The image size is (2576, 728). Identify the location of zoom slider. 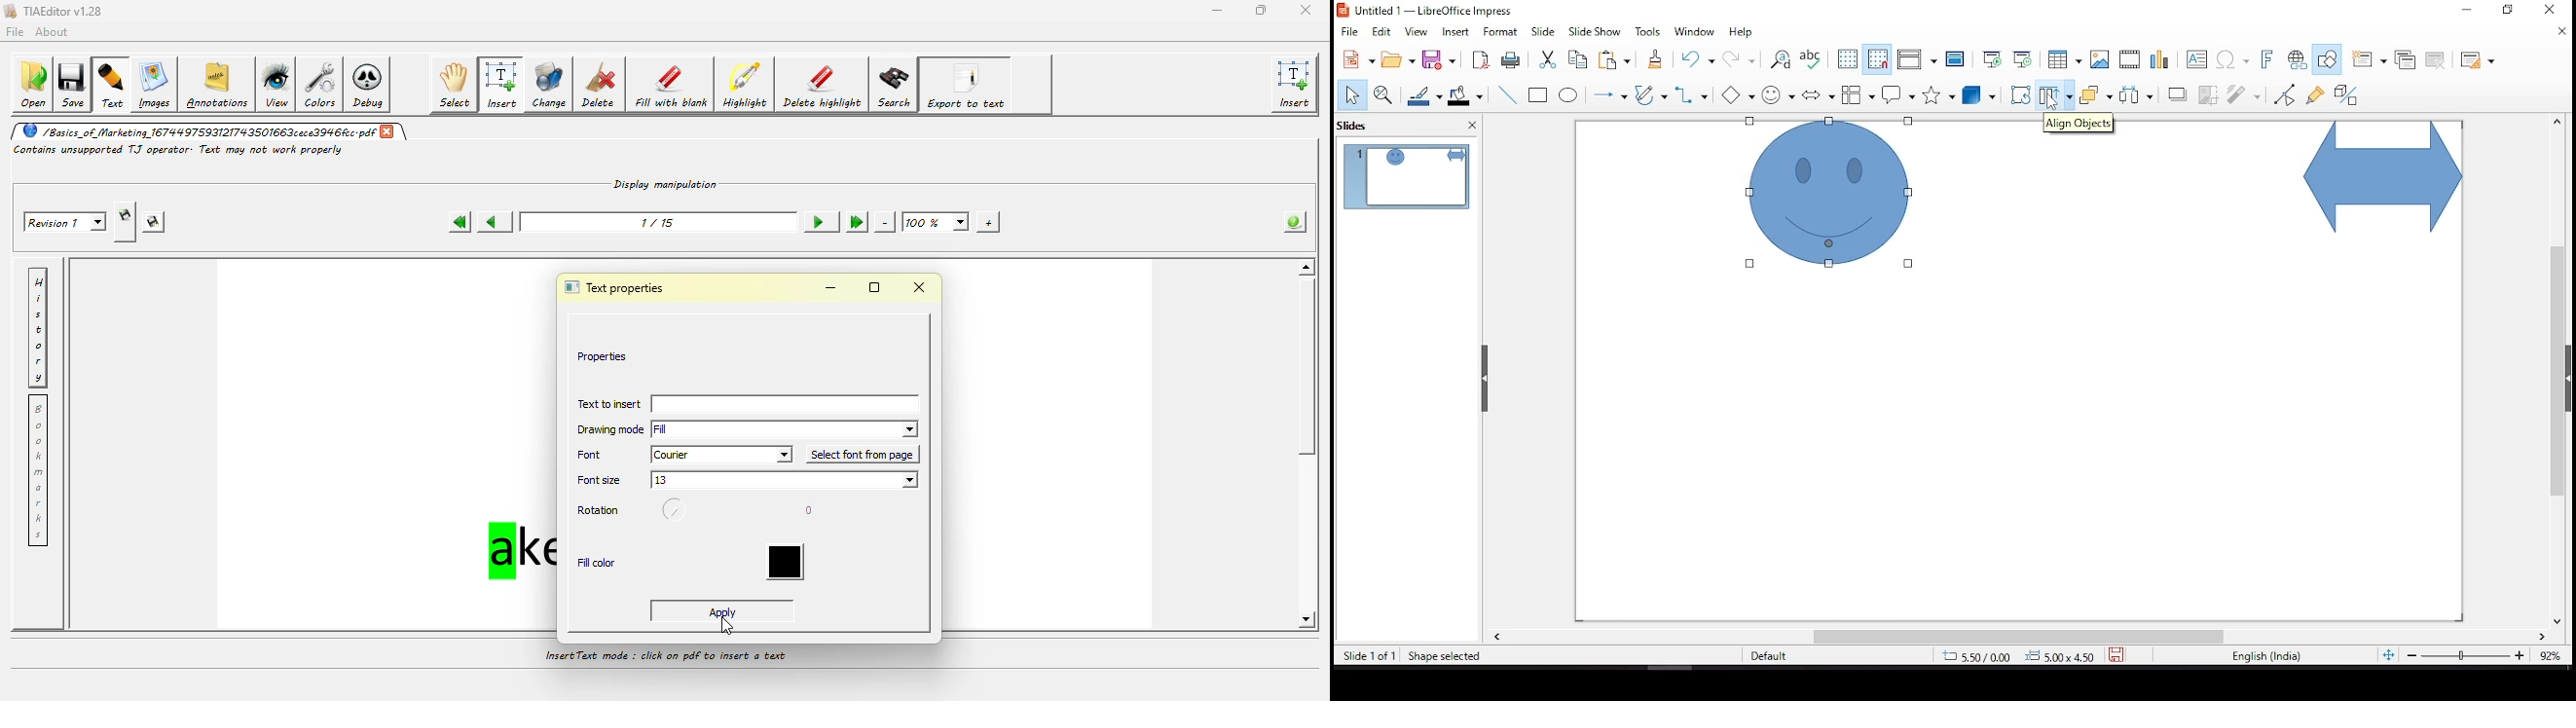
(2464, 657).